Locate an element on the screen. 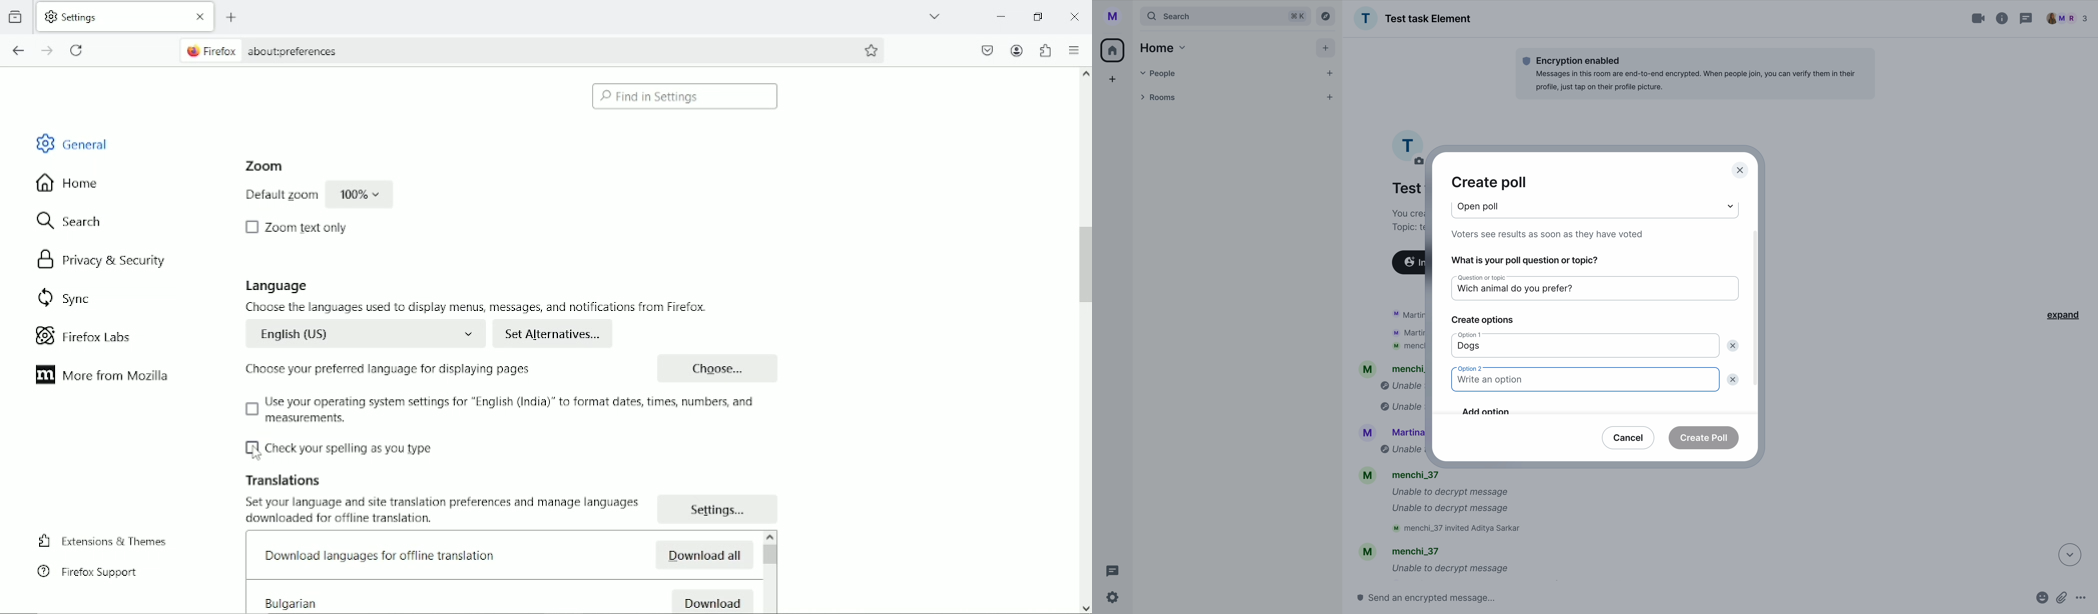 This screenshot has width=2100, height=616. Privacy & security is located at coordinates (96, 260).